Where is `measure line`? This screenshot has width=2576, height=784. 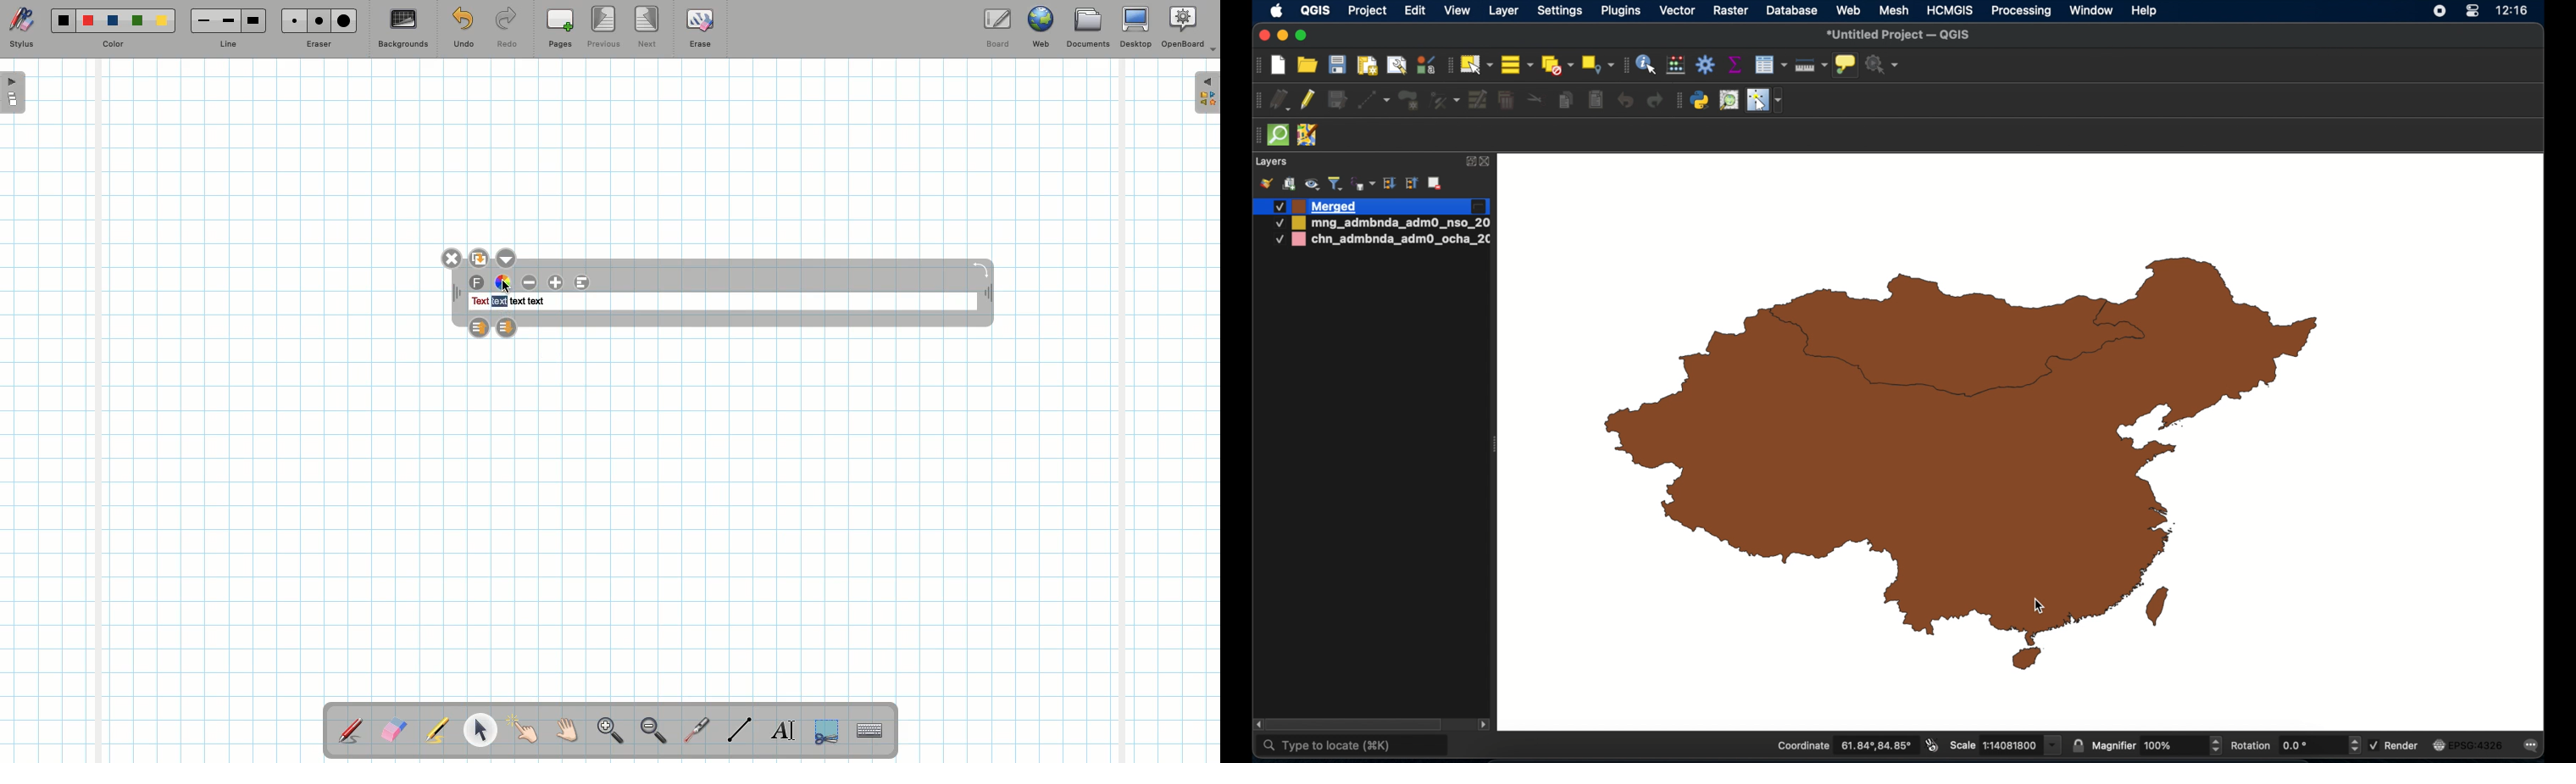
measure line is located at coordinates (1811, 66).